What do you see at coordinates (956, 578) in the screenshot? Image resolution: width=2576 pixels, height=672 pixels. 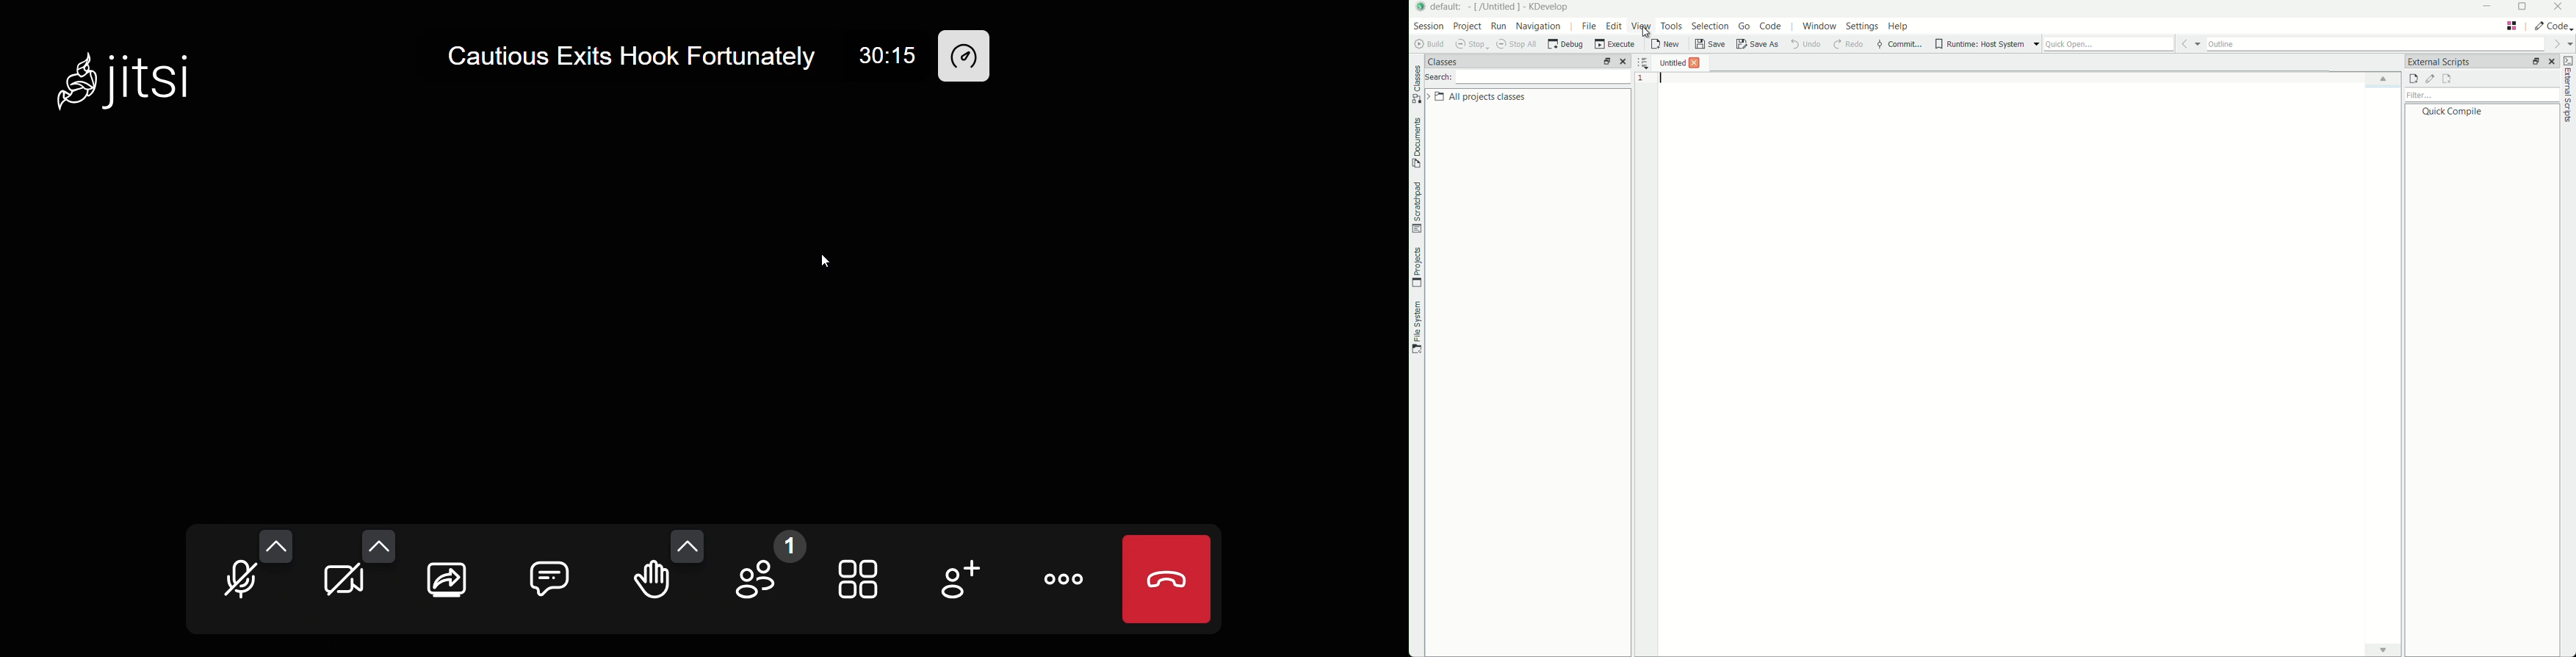 I see `invite people` at bounding box center [956, 578].